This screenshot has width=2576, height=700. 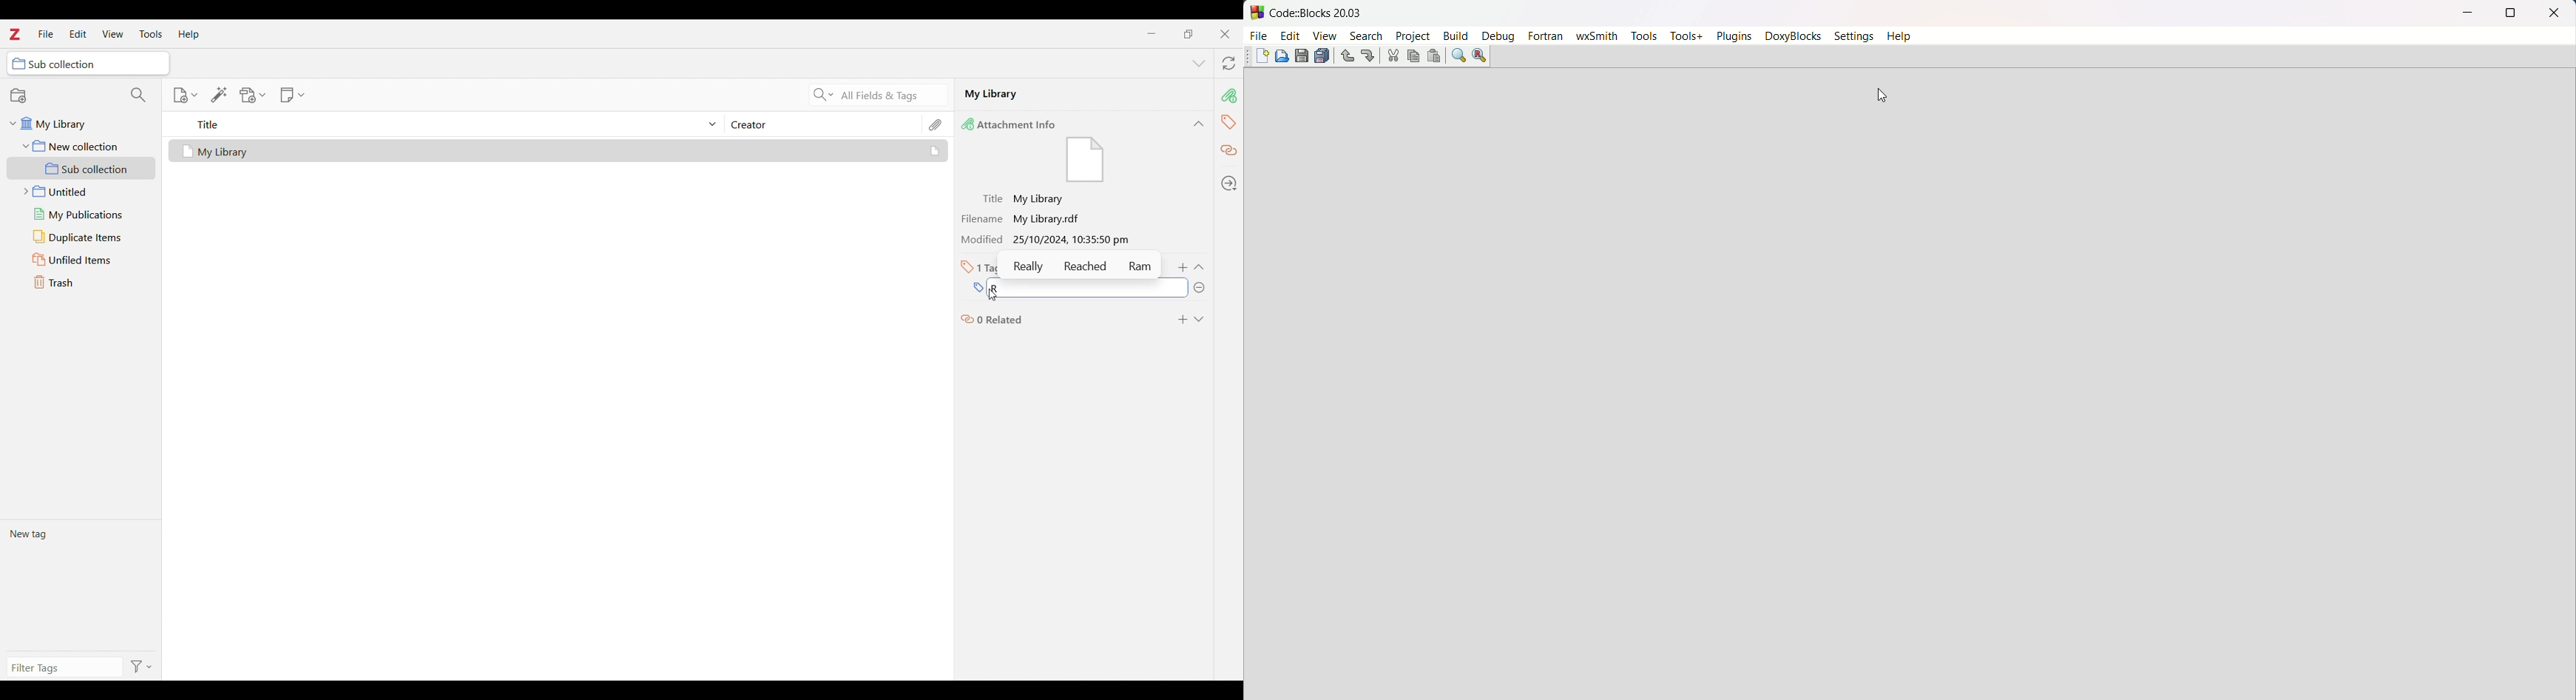 What do you see at coordinates (1152, 34) in the screenshot?
I see `Minimize` at bounding box center [1152, 34].